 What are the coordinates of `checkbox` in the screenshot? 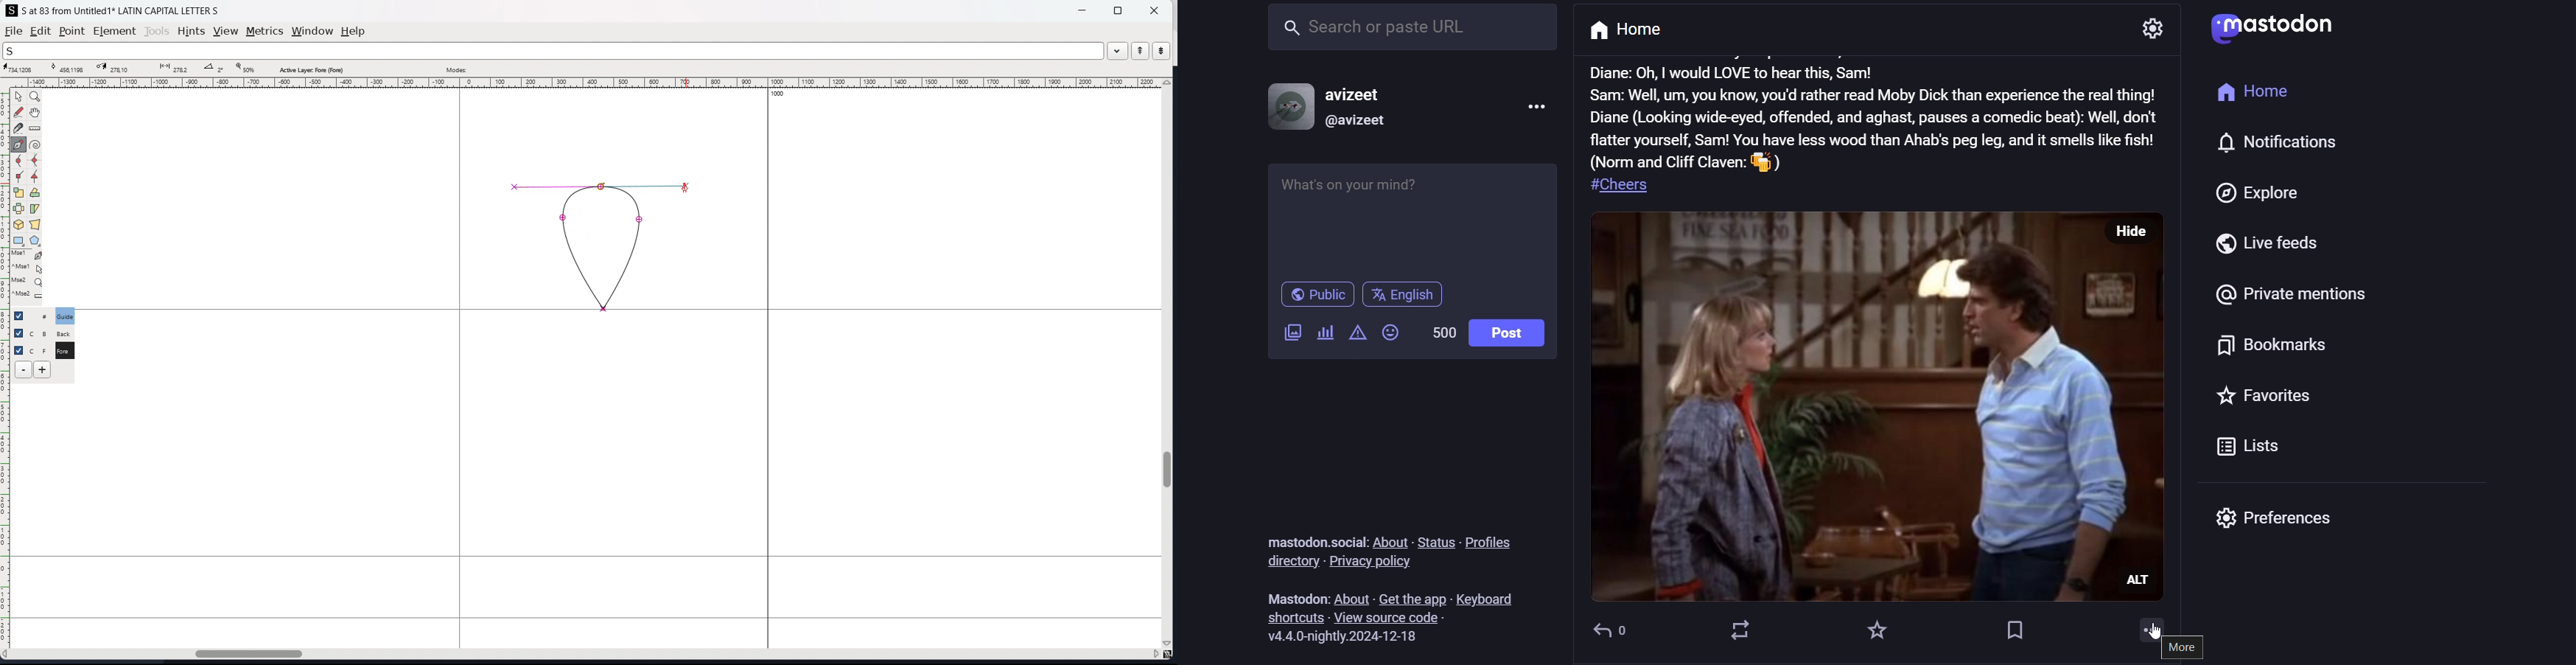 It's located at (22, 315).